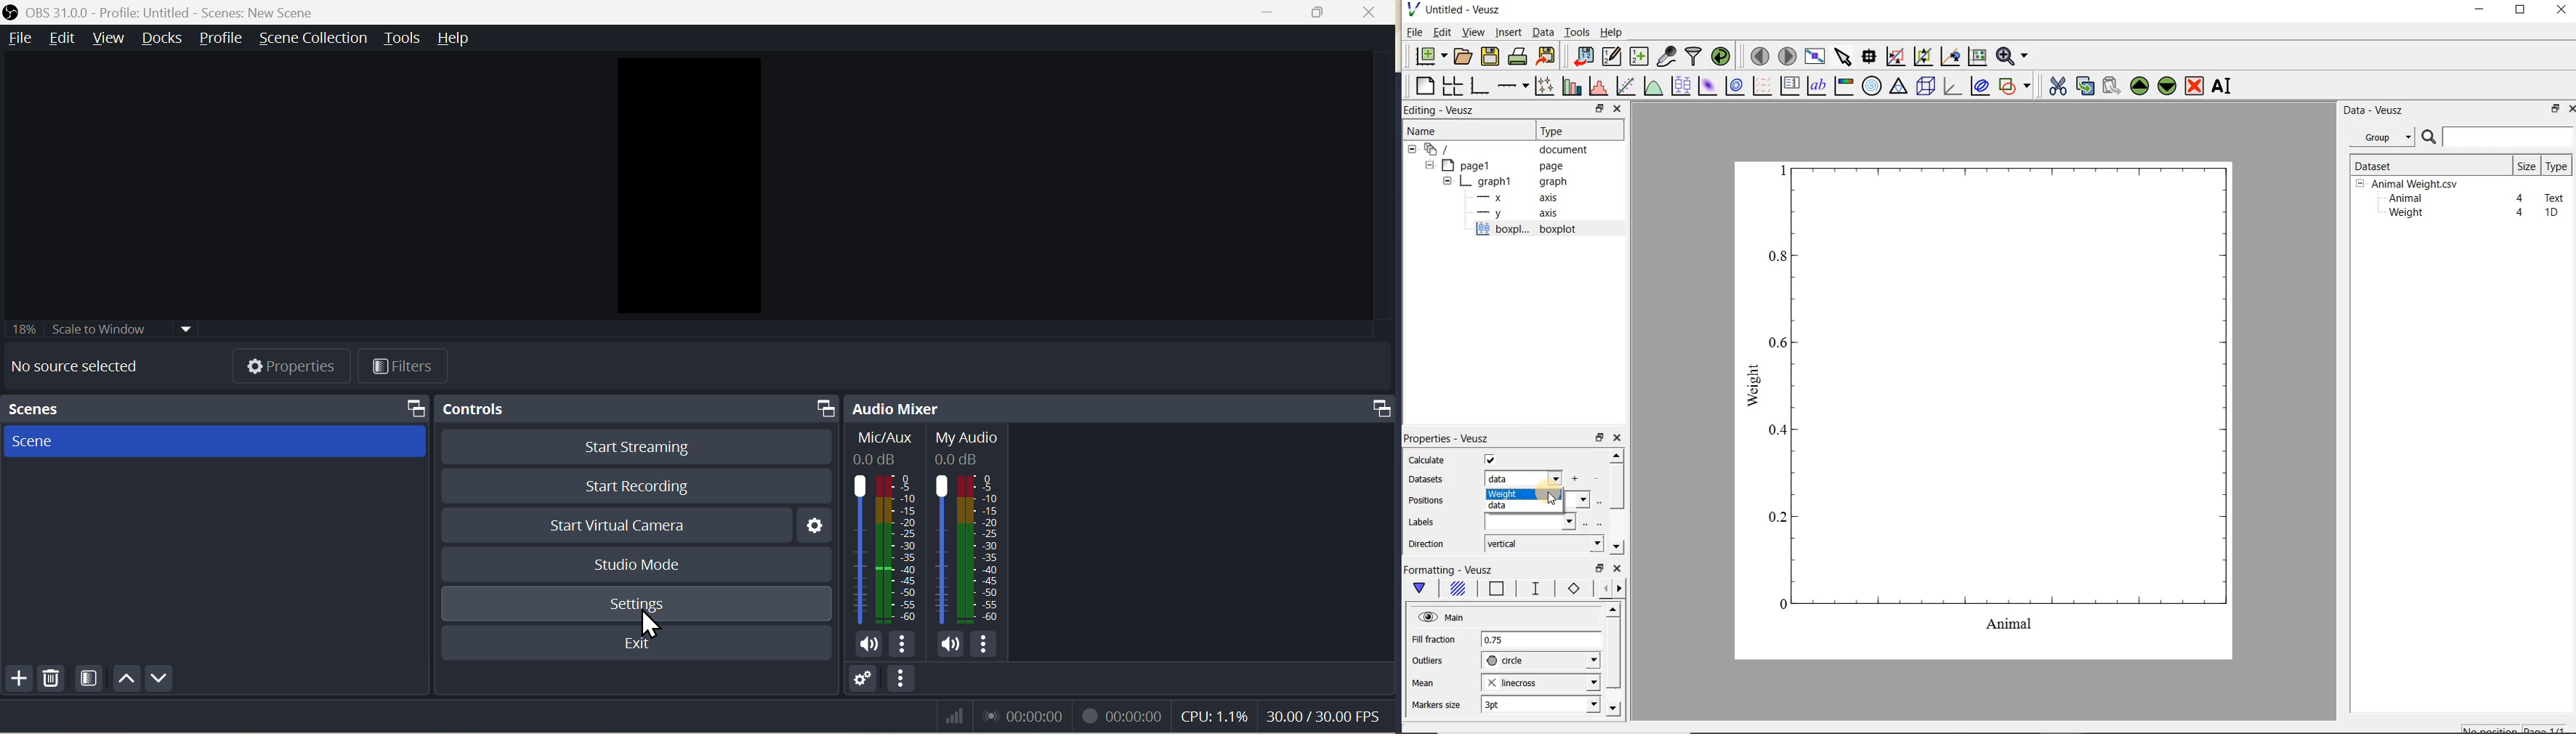 The height and width of the screenshot is (756, 2576). What do you see at coordinates (972, 524) in the screenshot?
I see `My Audio` at bounding box center [972, 524].